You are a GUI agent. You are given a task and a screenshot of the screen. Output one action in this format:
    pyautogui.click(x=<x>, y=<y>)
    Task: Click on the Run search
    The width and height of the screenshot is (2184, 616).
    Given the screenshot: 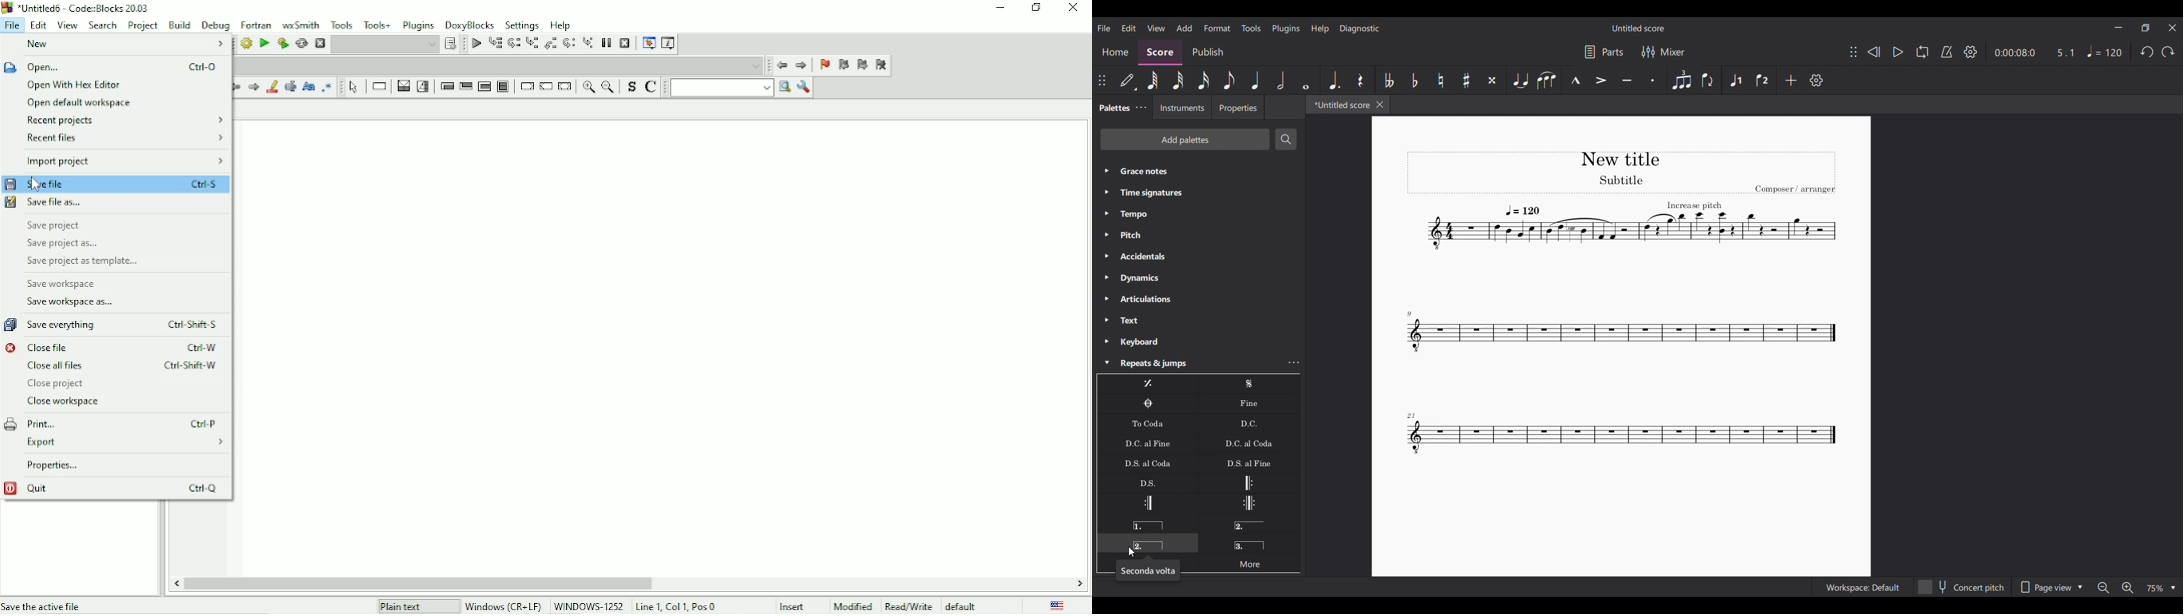 What is the action you would take?
    pyautogui.click(x=731, y=88)
    